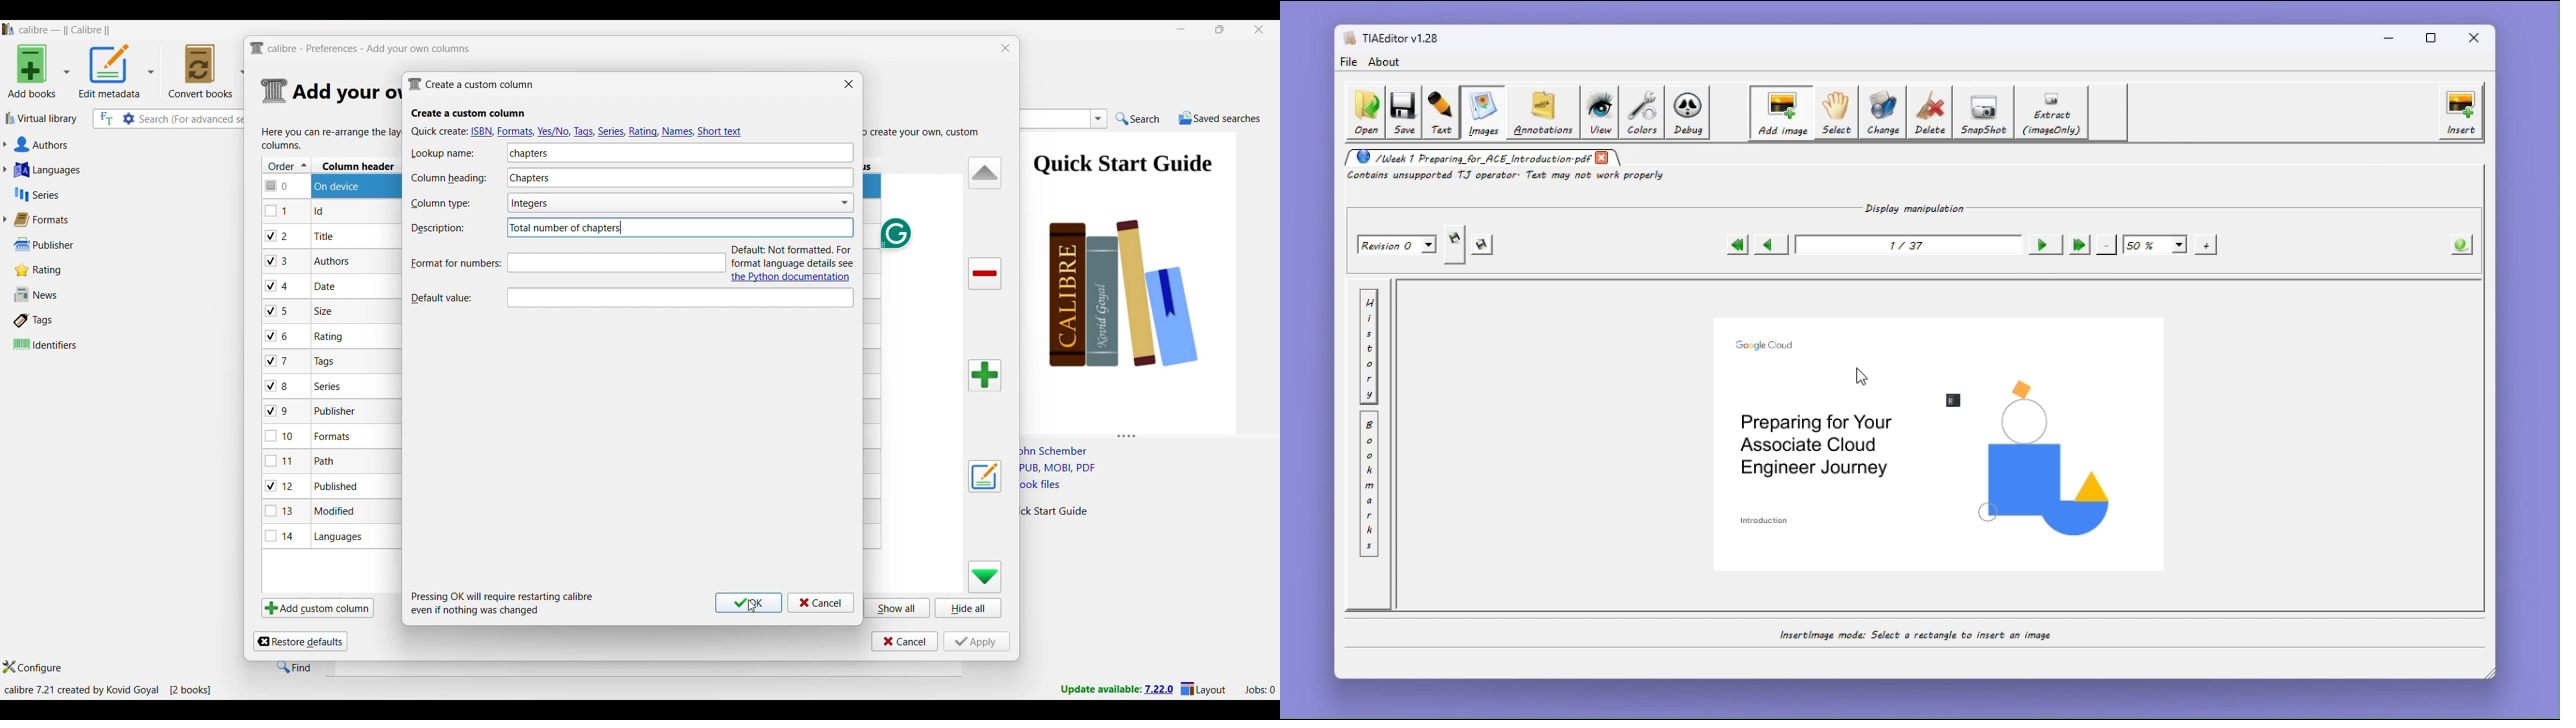 The image size is (2576, 728). What do you see at coordinates (814, 203) in the screenshot?
I see `Toggle for Show checkmarks` at bounding box center [814, 203].